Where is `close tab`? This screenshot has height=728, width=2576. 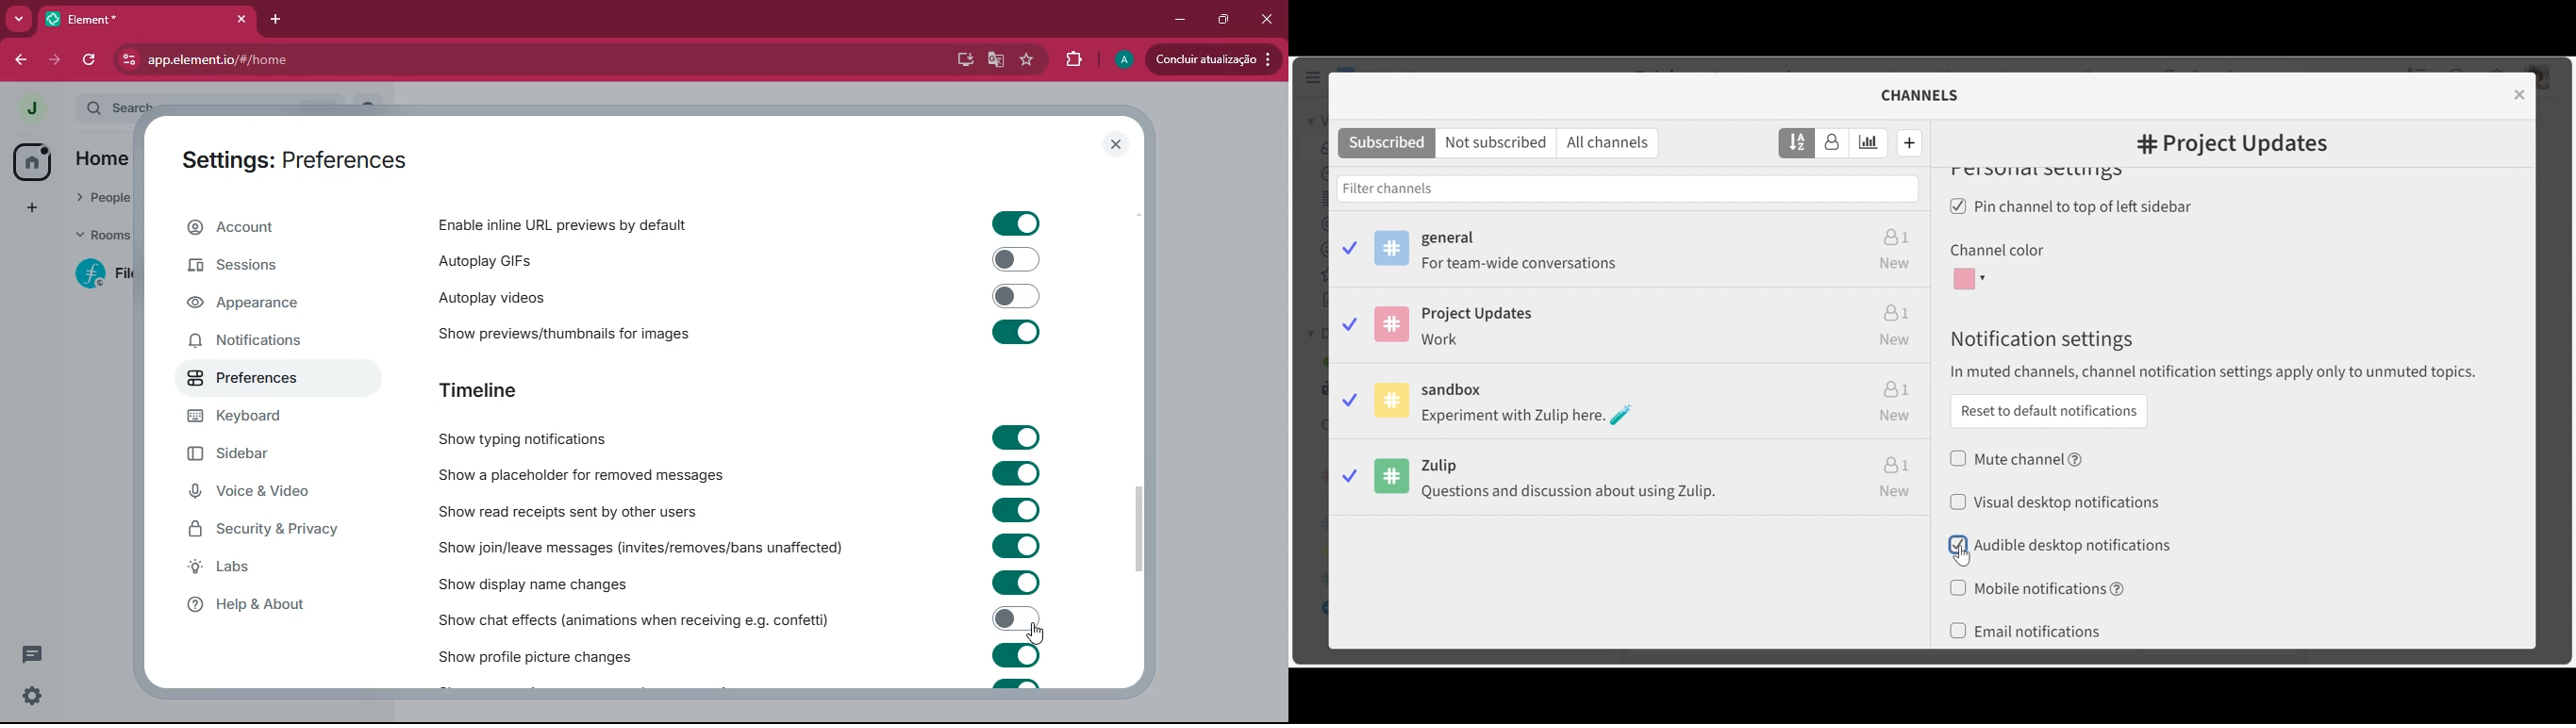
close tab is located at coordinates (243, 20).